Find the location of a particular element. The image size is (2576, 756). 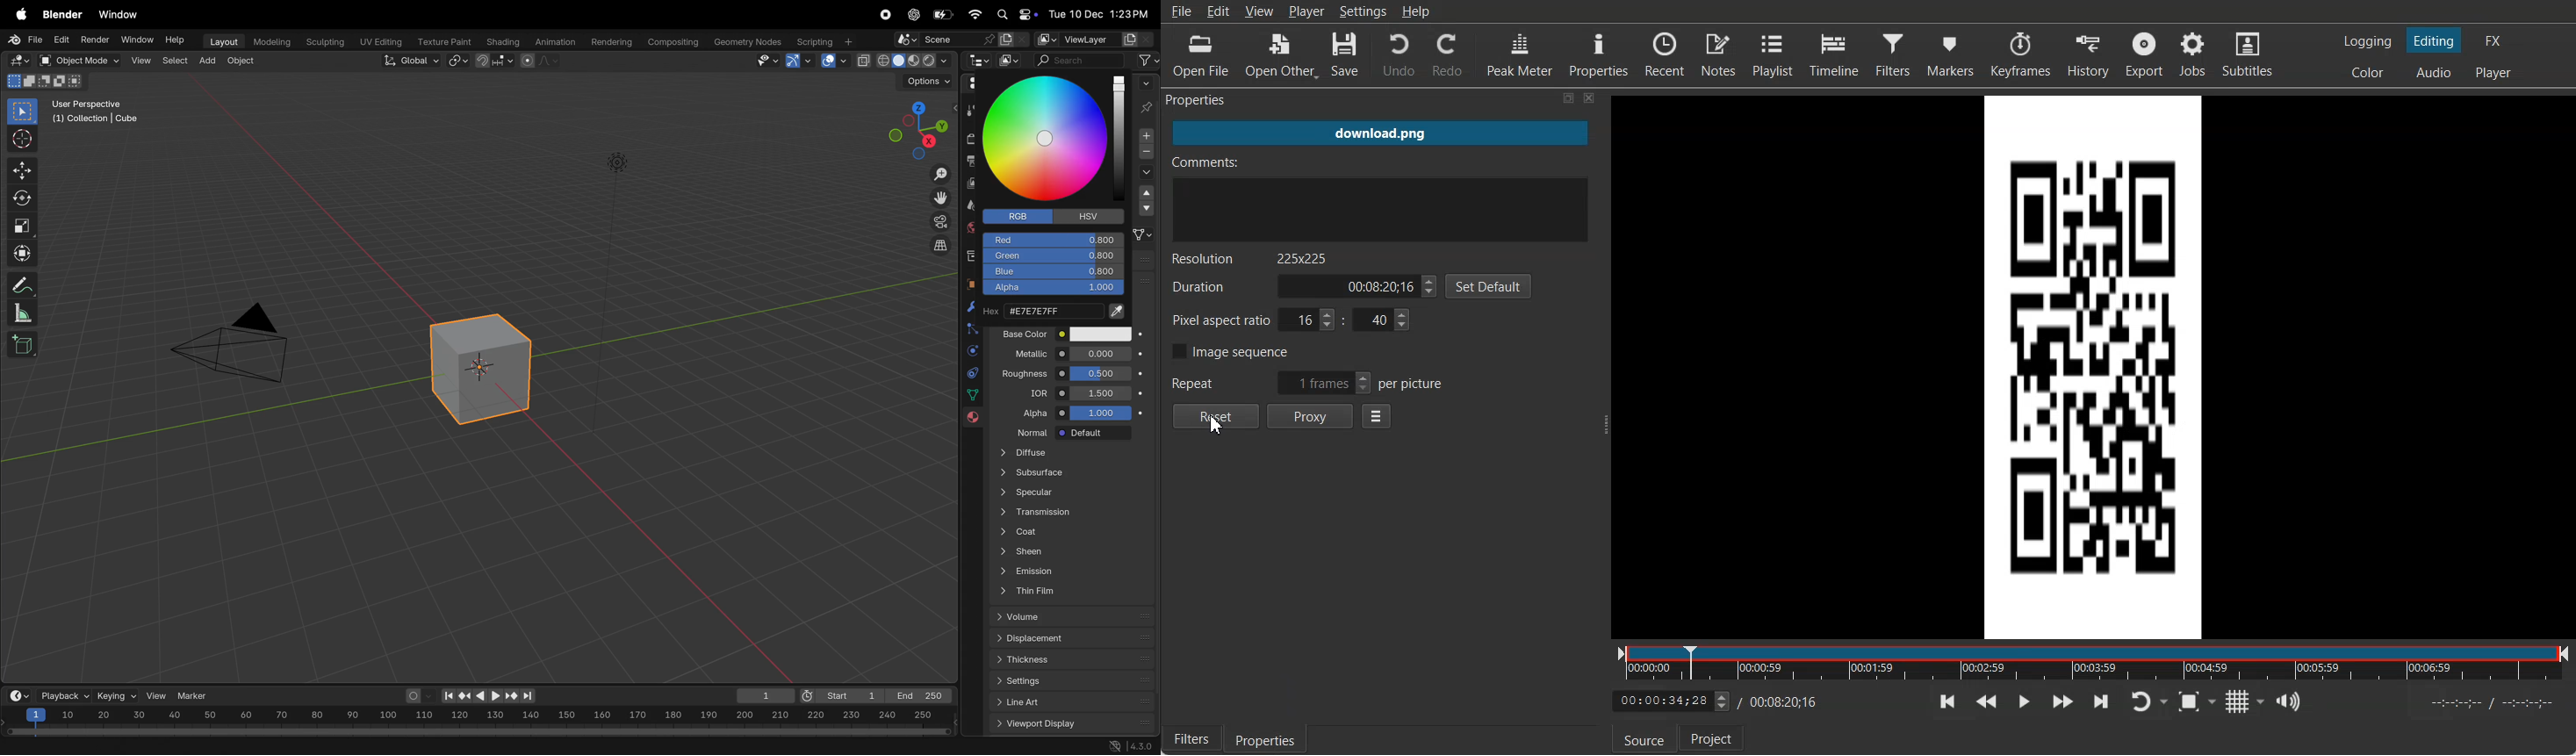

Switch to Audio layout is located at coordinates (2435, 72).